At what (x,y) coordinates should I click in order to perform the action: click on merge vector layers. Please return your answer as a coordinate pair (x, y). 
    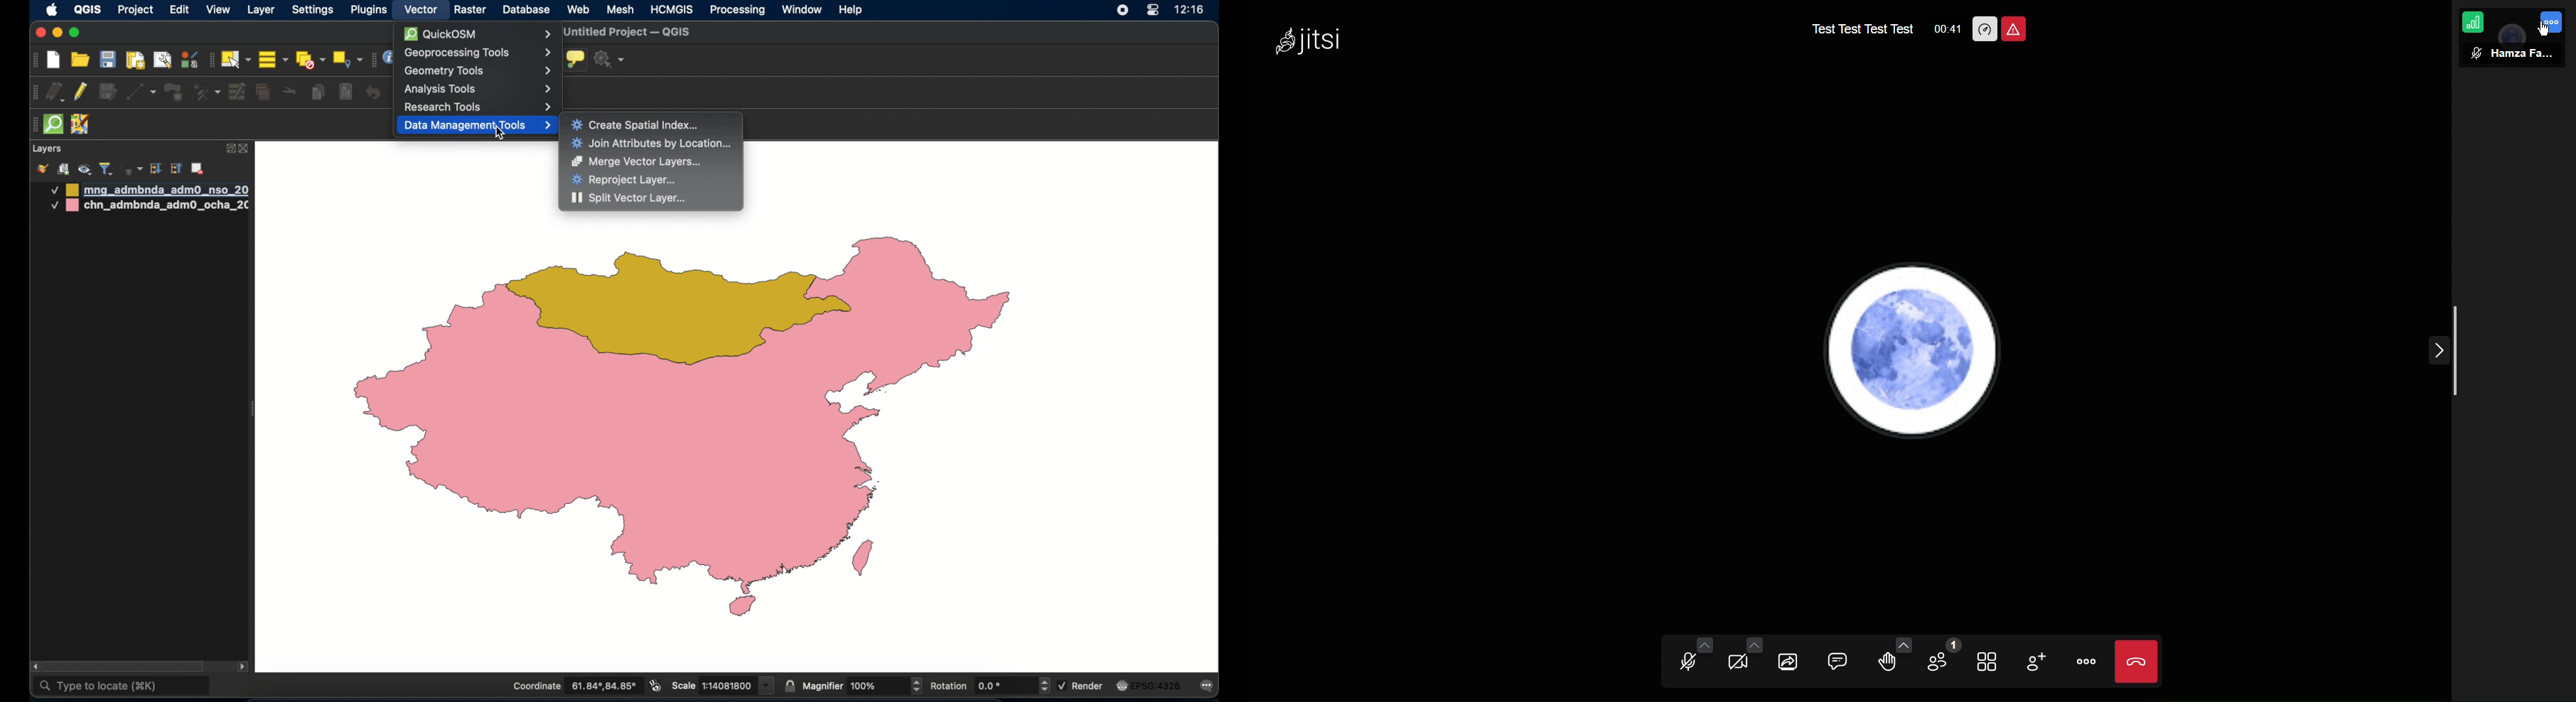
    Looking at the image, I should click on (637, 162).